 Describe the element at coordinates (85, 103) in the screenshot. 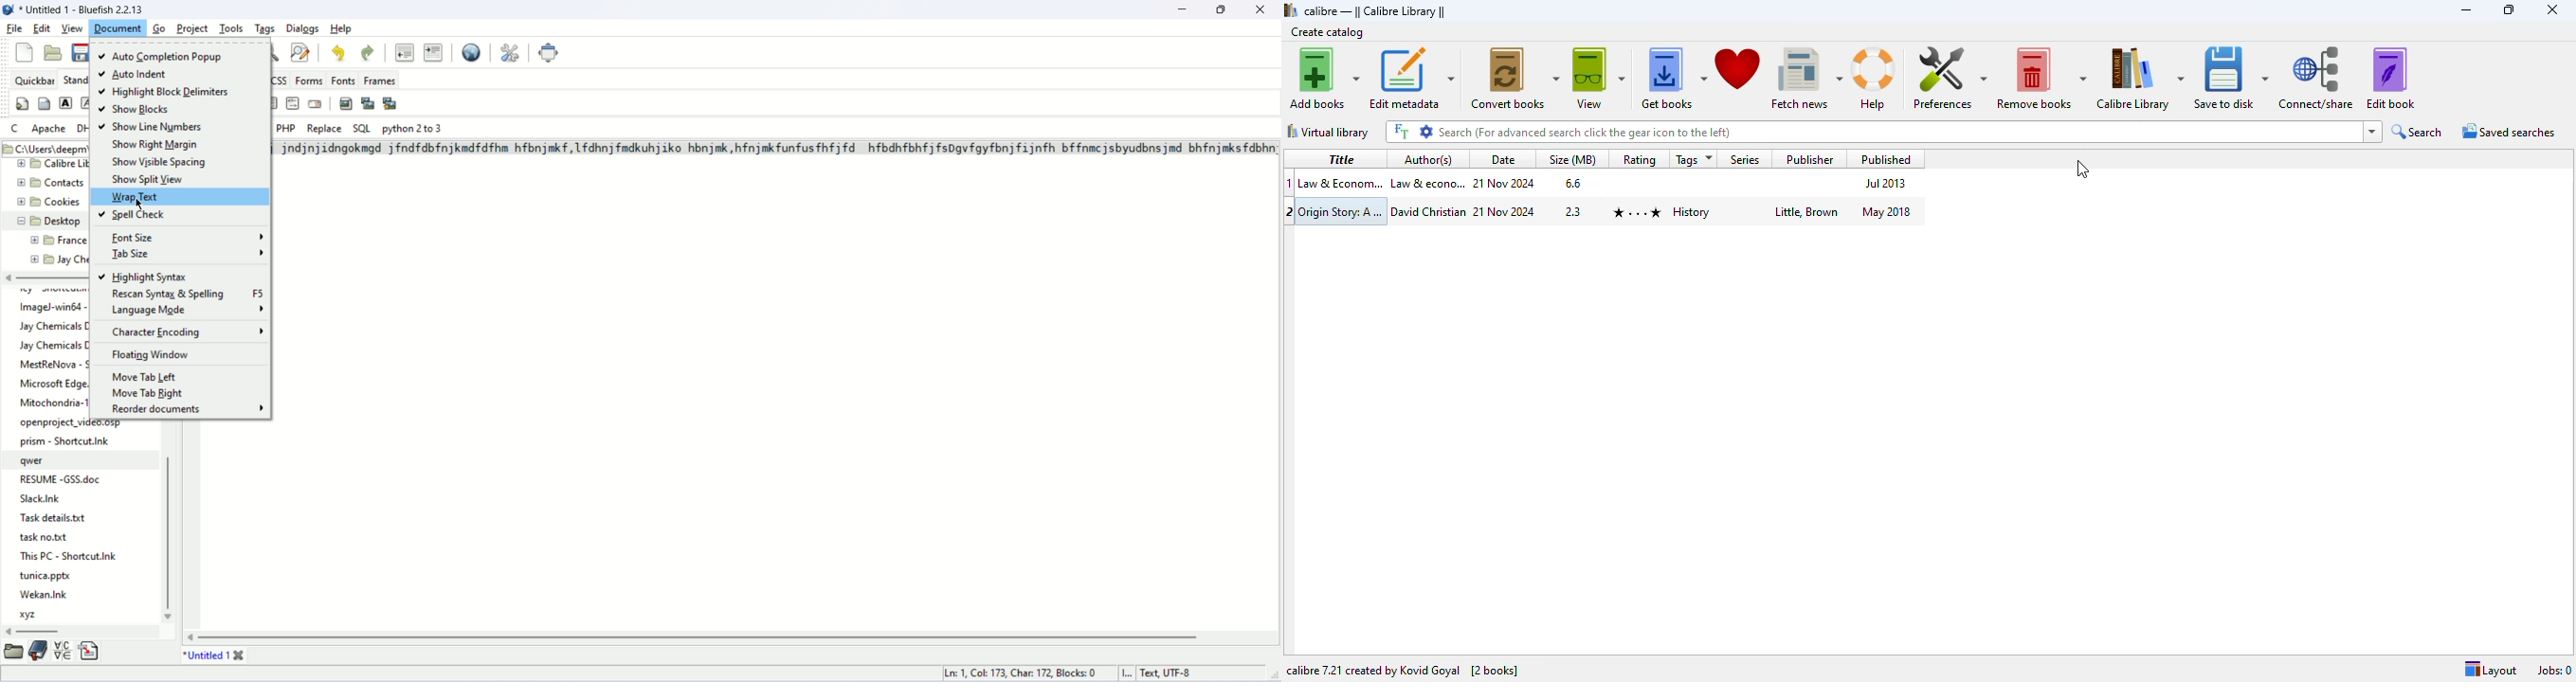

I see `emphasis` at that location.